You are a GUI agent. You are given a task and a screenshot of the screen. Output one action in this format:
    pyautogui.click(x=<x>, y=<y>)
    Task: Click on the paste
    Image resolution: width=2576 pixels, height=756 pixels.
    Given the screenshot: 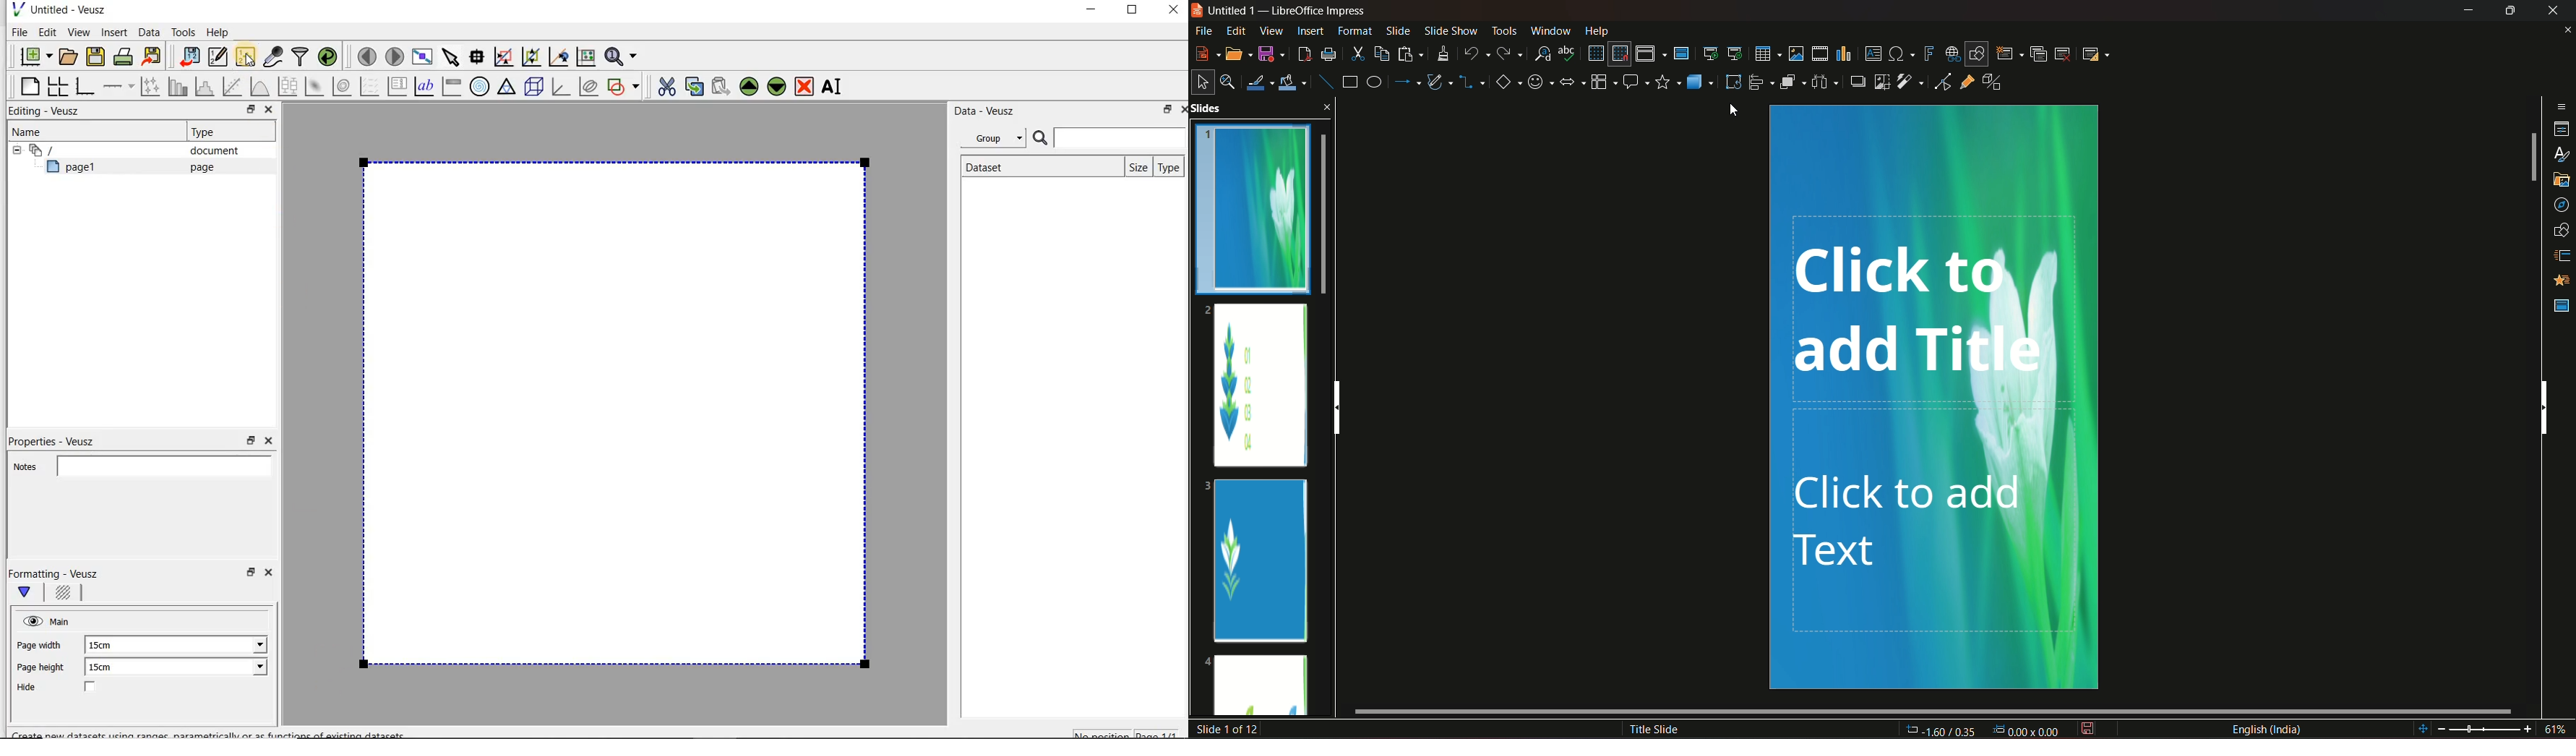 What is the action you would take?
    pyautogui.click(x=1411, y=54)
    